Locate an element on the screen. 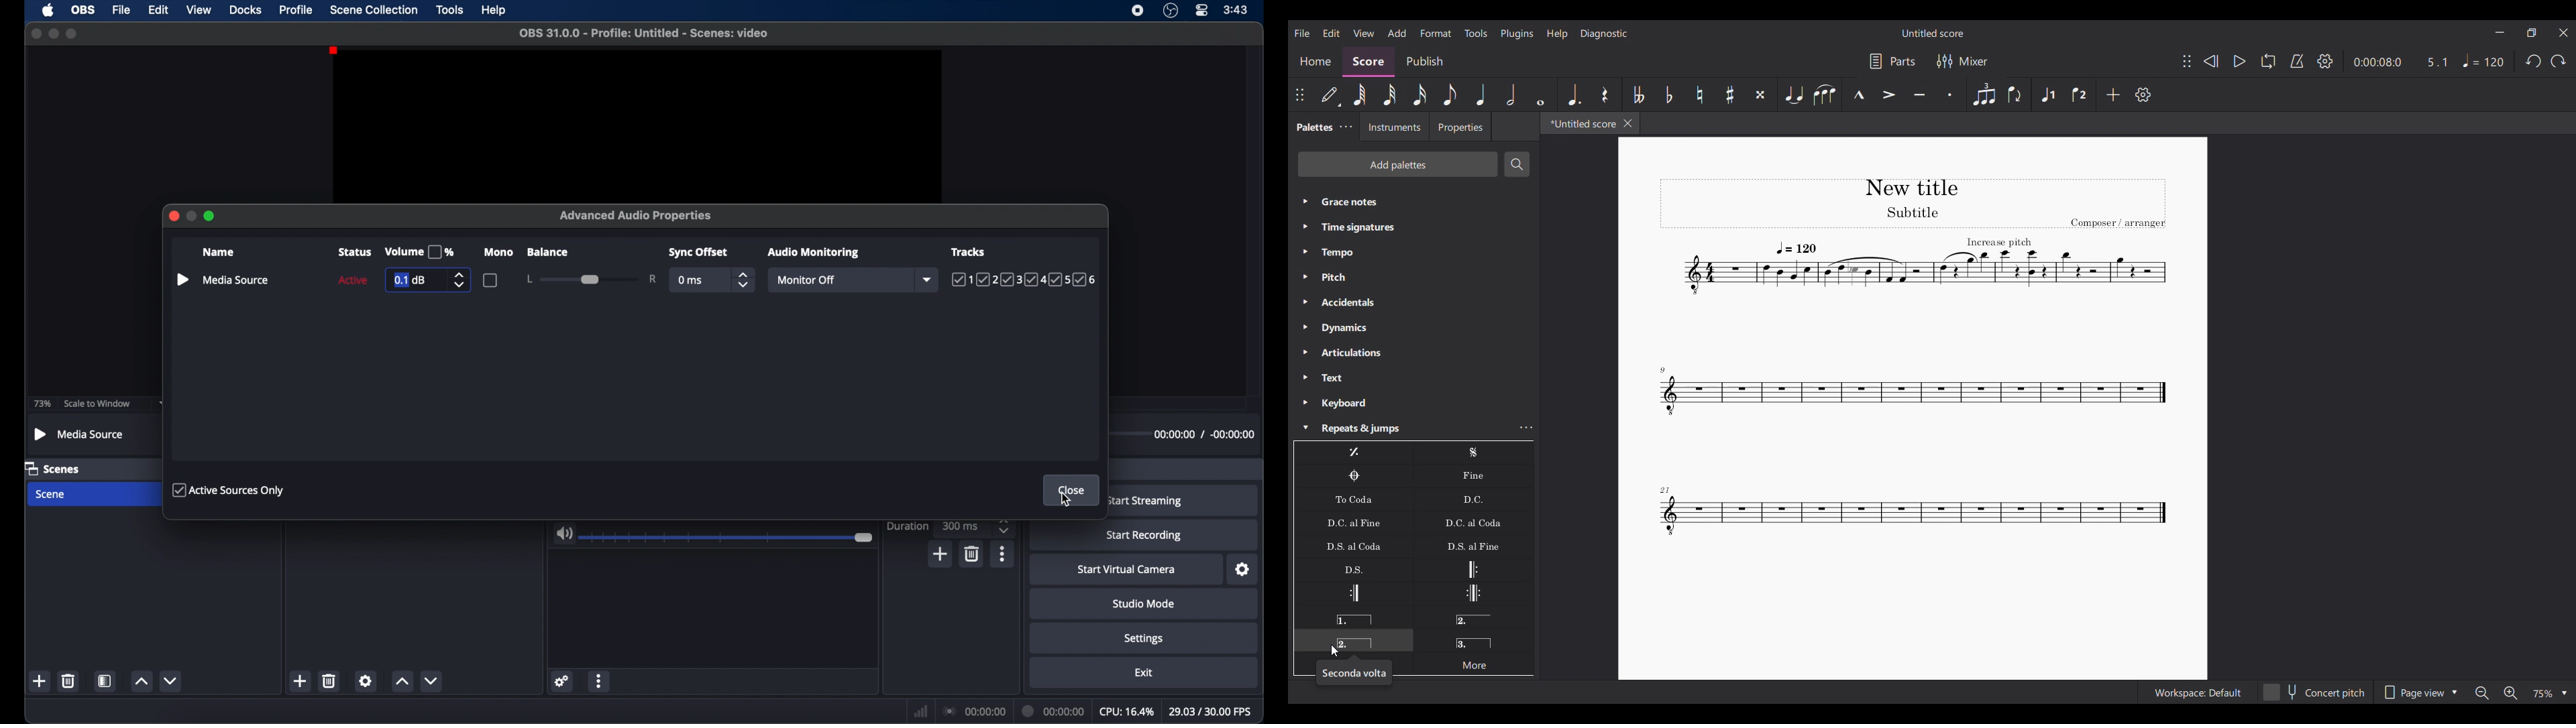  Toggle double flat is located at coordinates (1637, 95).